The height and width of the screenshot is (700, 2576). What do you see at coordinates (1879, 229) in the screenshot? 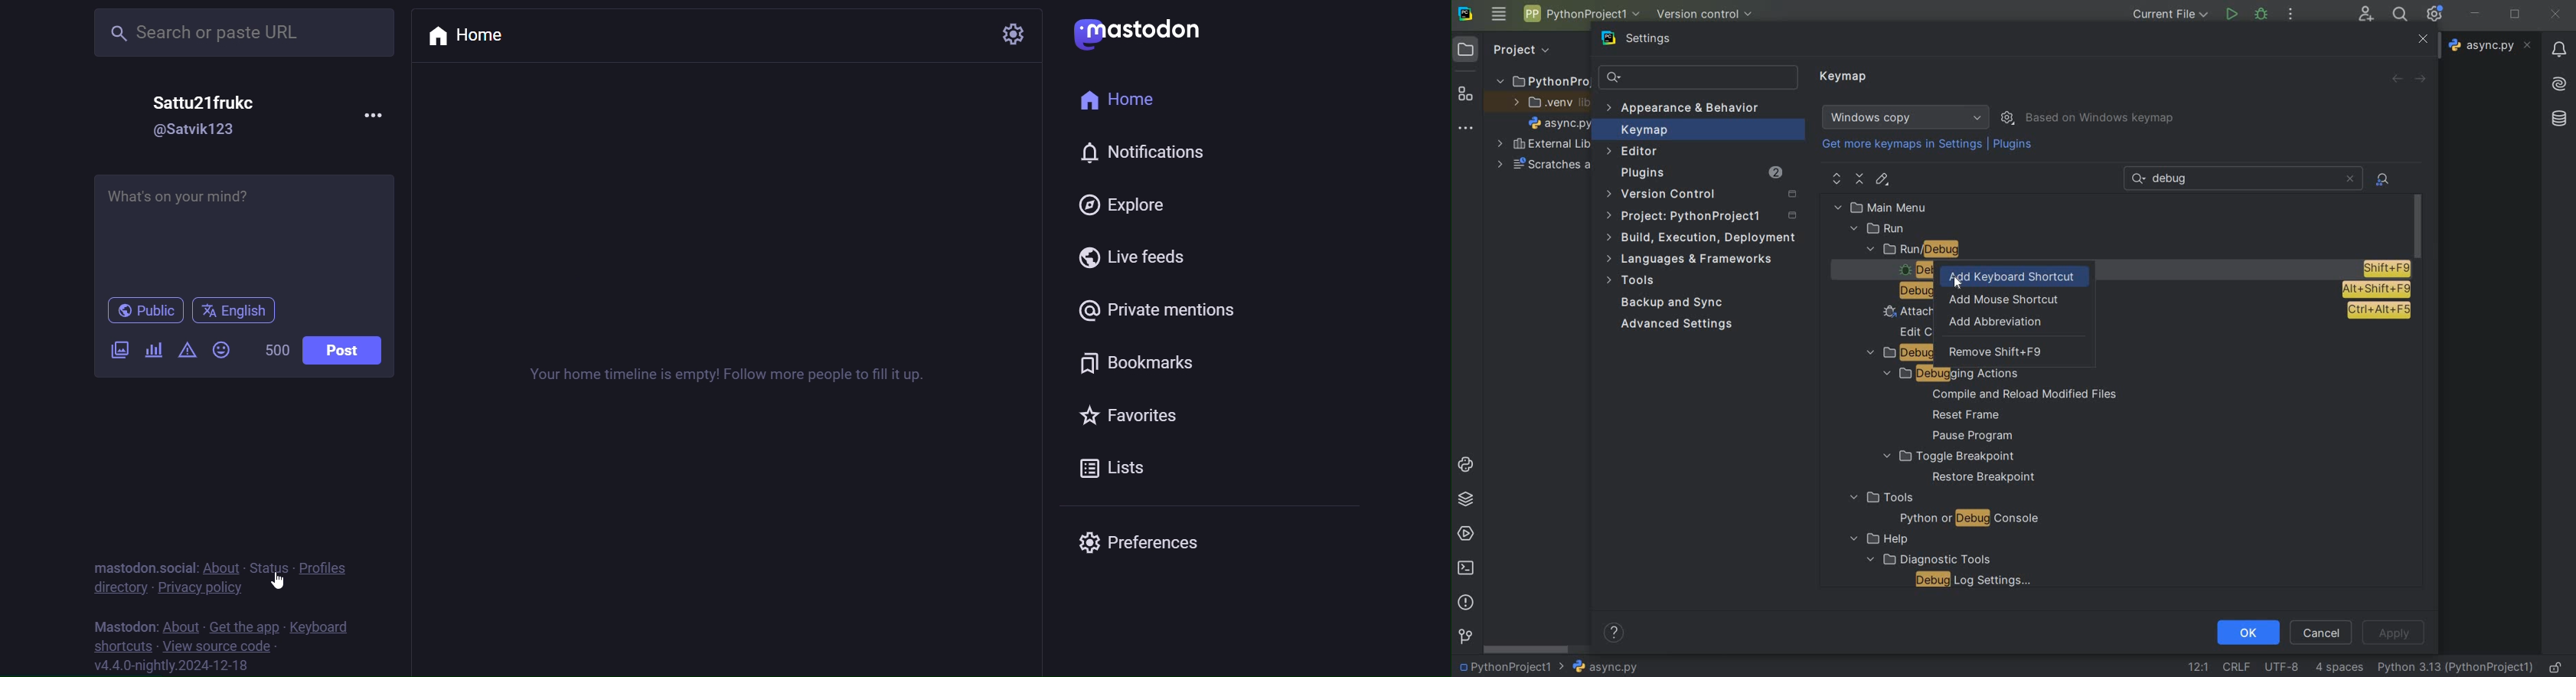
I see `run` at bounding box center [1879, 229].